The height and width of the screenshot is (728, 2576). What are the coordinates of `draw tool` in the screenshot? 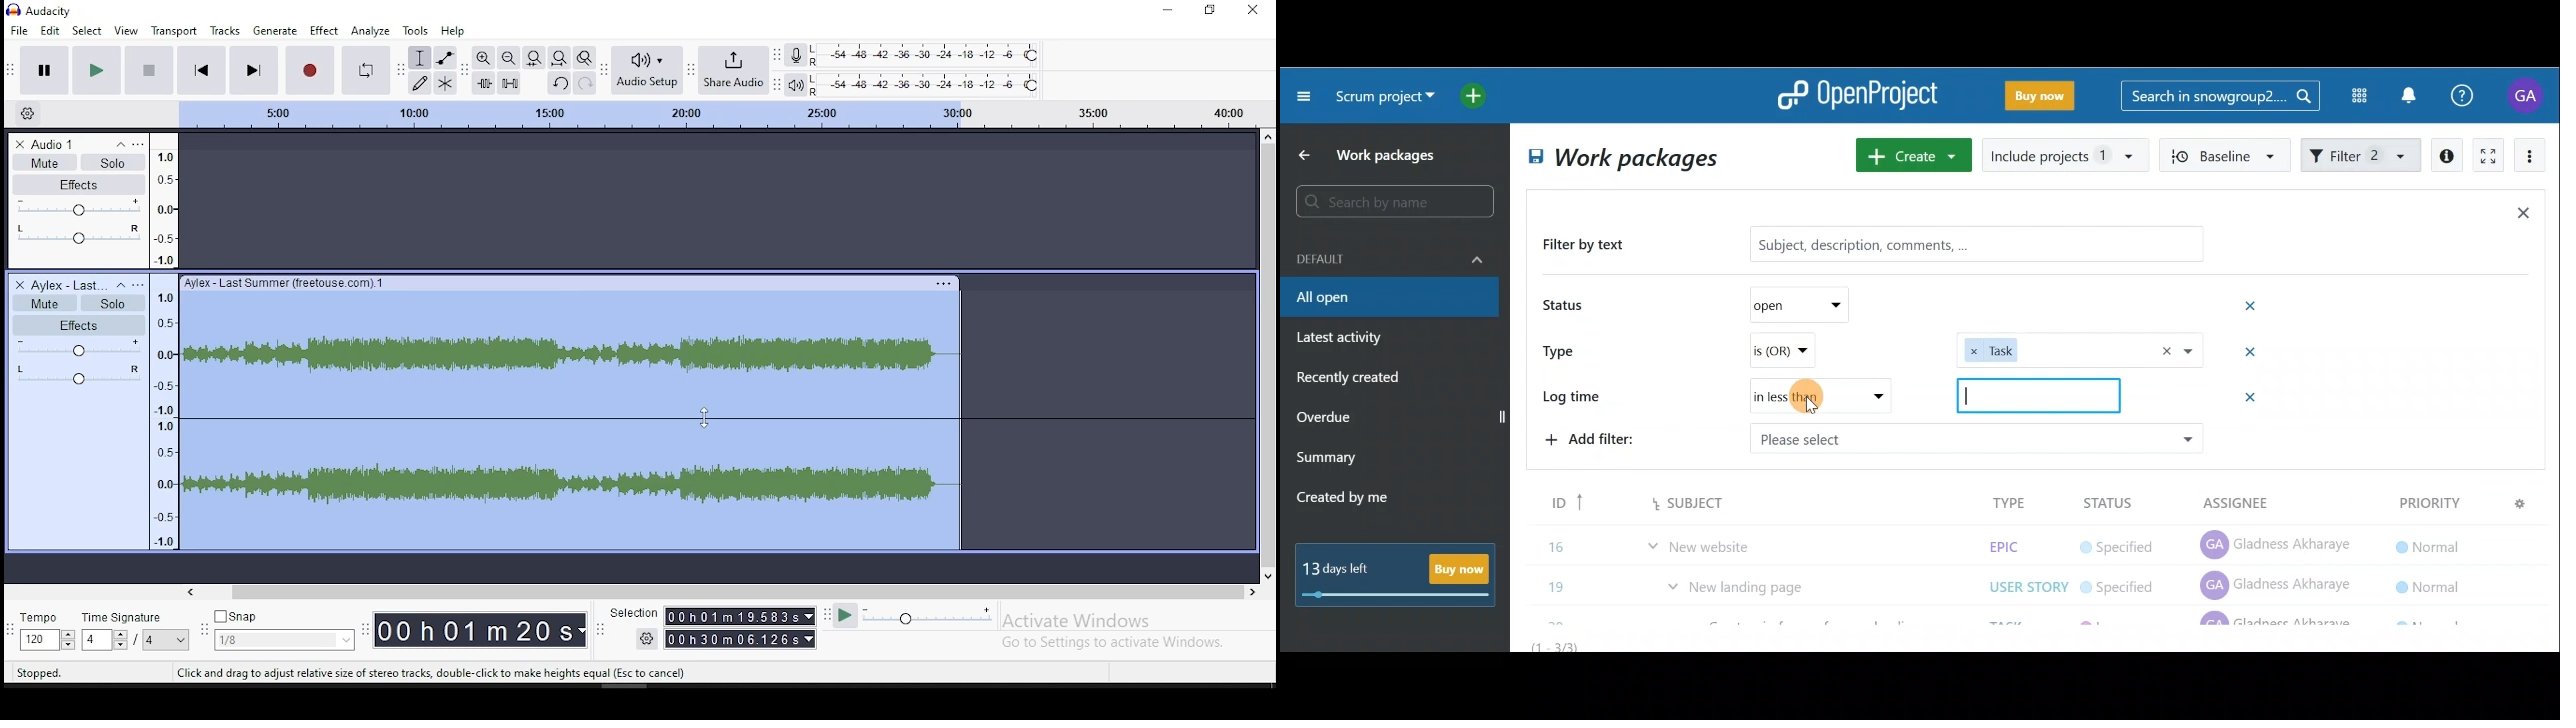 It's located at (418, 83).